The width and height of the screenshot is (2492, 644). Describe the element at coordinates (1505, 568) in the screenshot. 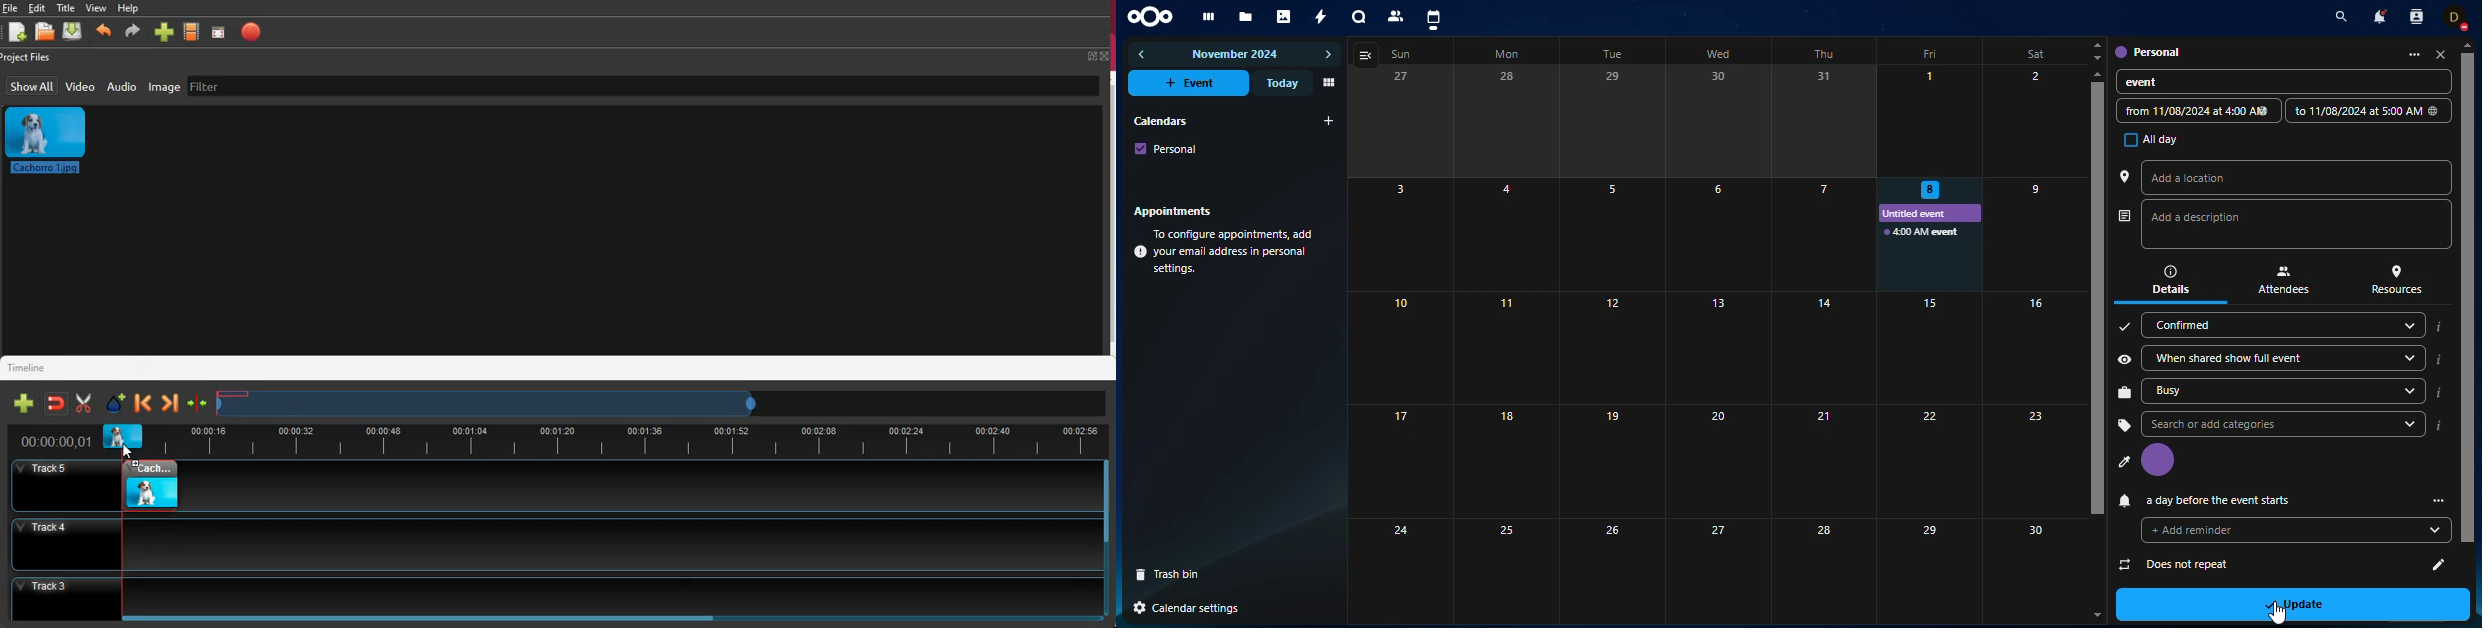

I see `25` at that location.